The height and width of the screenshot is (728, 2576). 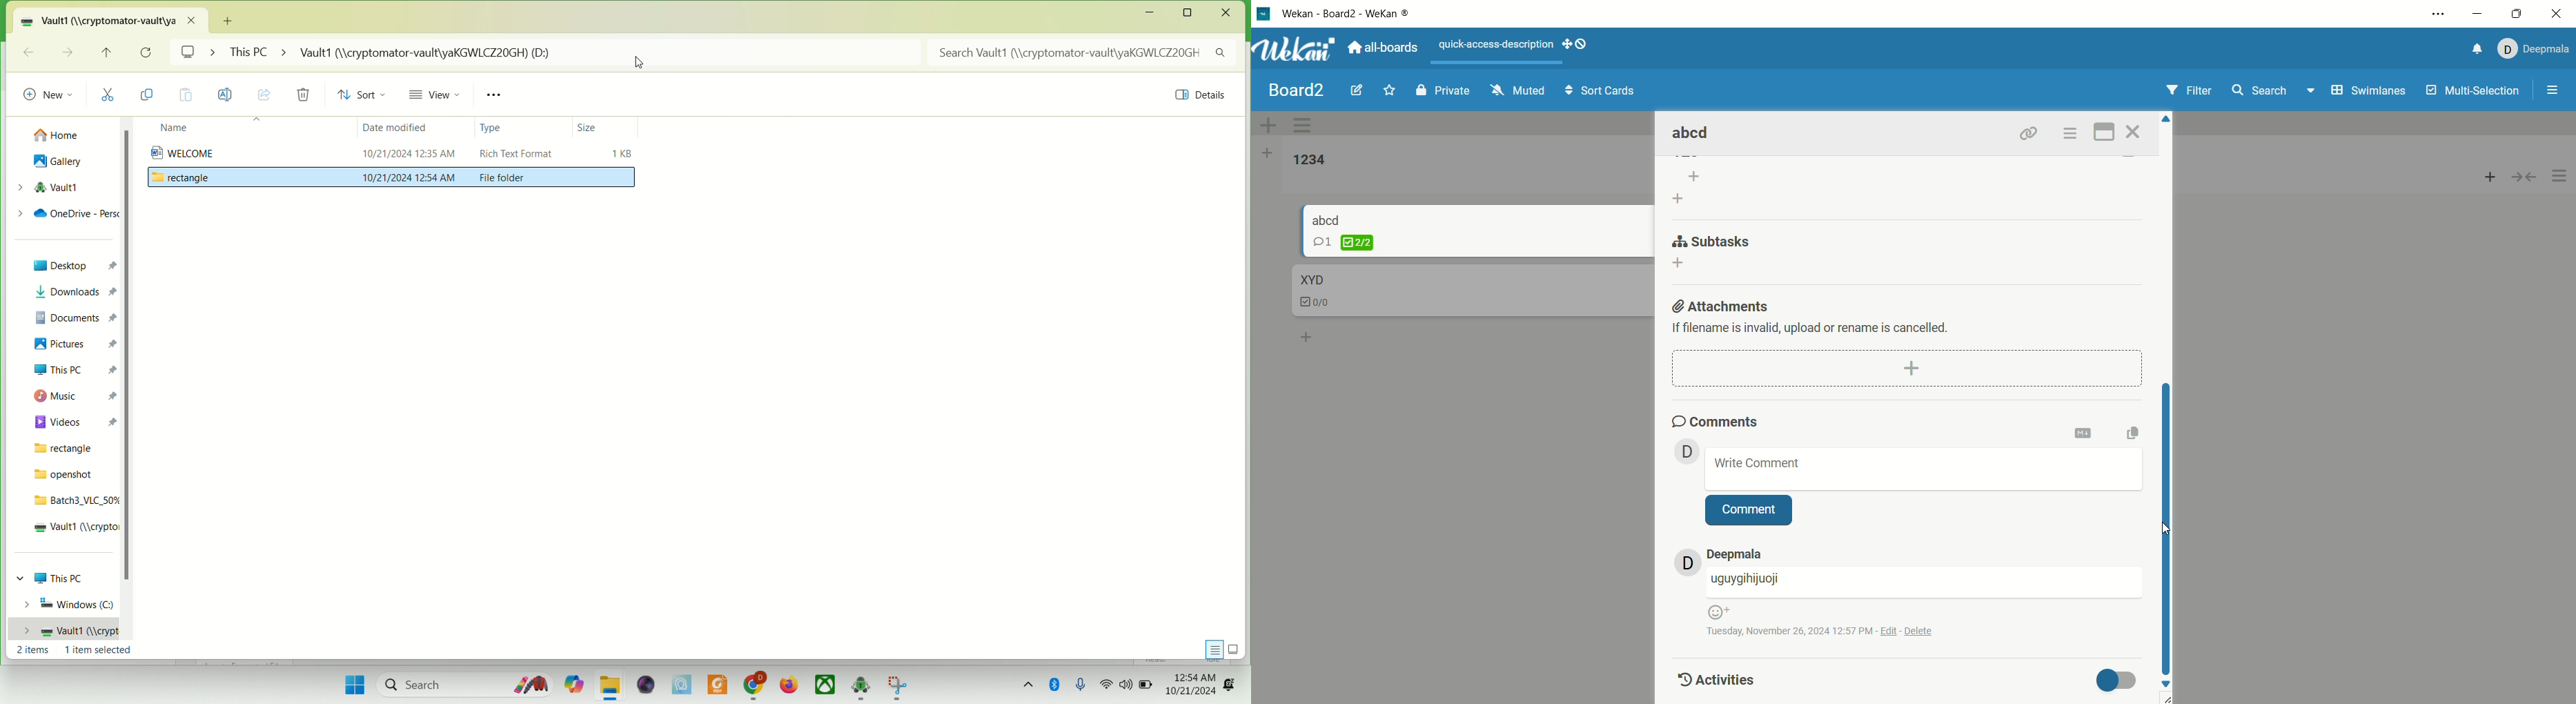 What do you see at coordinates (861, 686) in the screenshot?
I see `cryptomator` at bounding box center [861, 686].